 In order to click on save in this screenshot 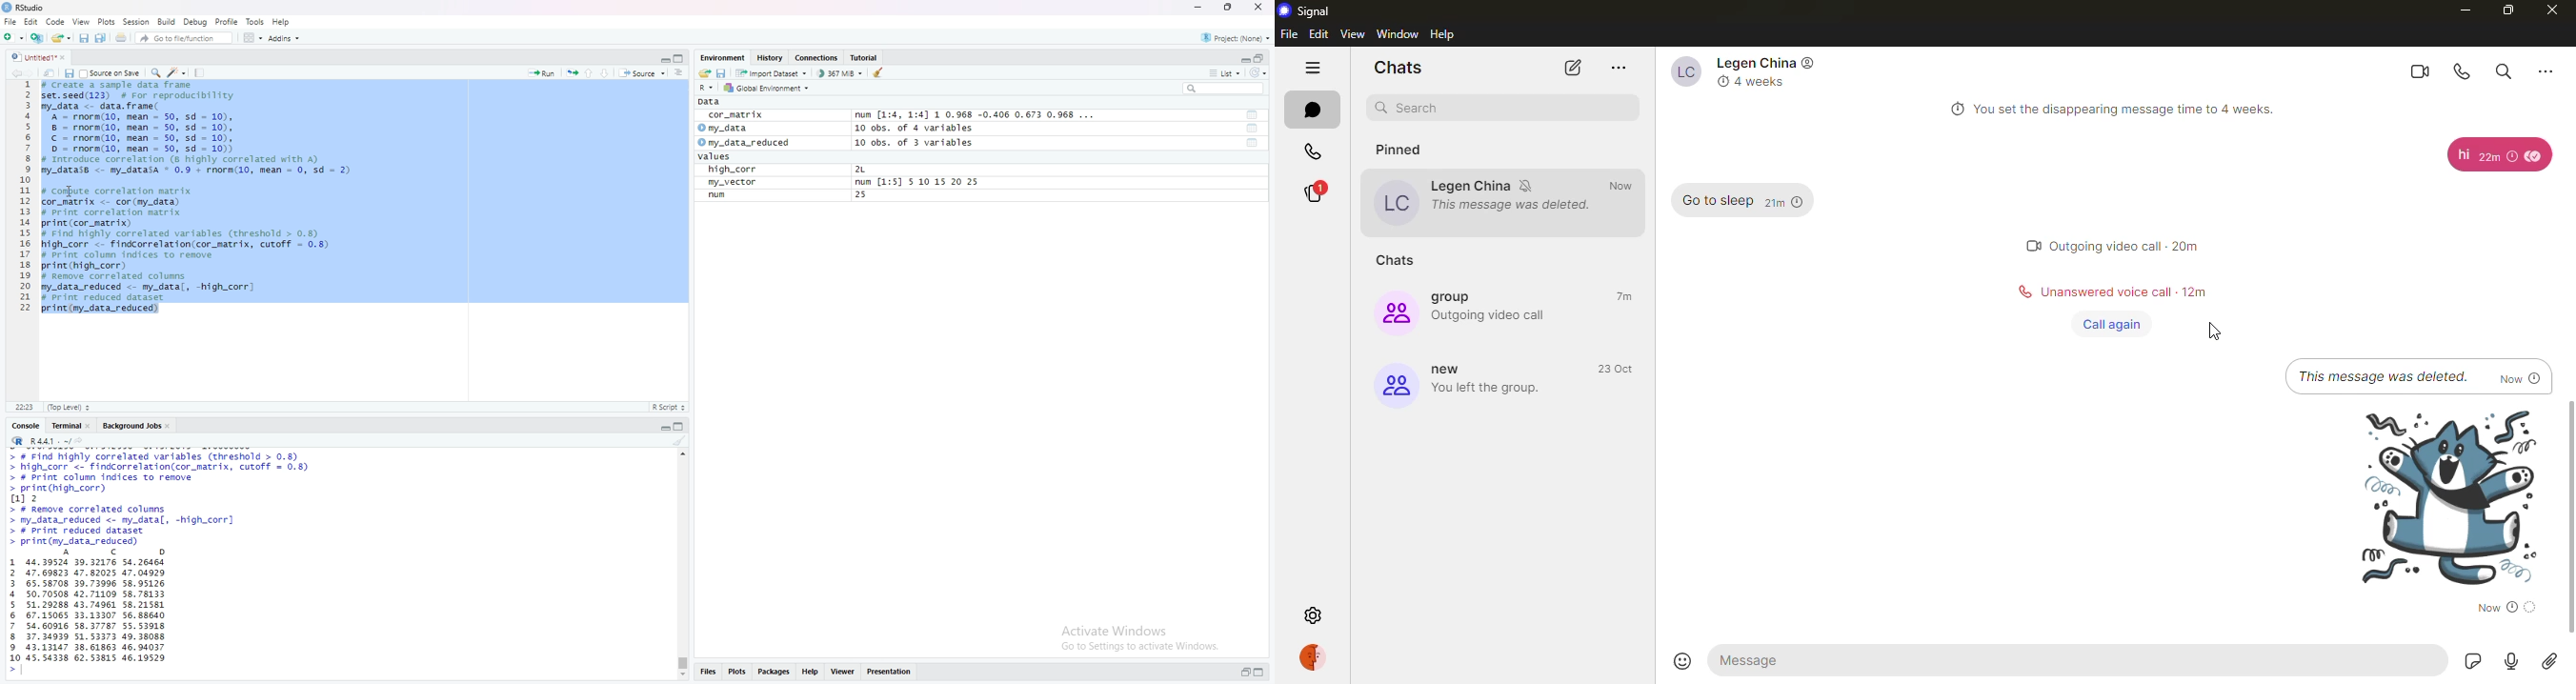, I will do `click(68, 73)`.